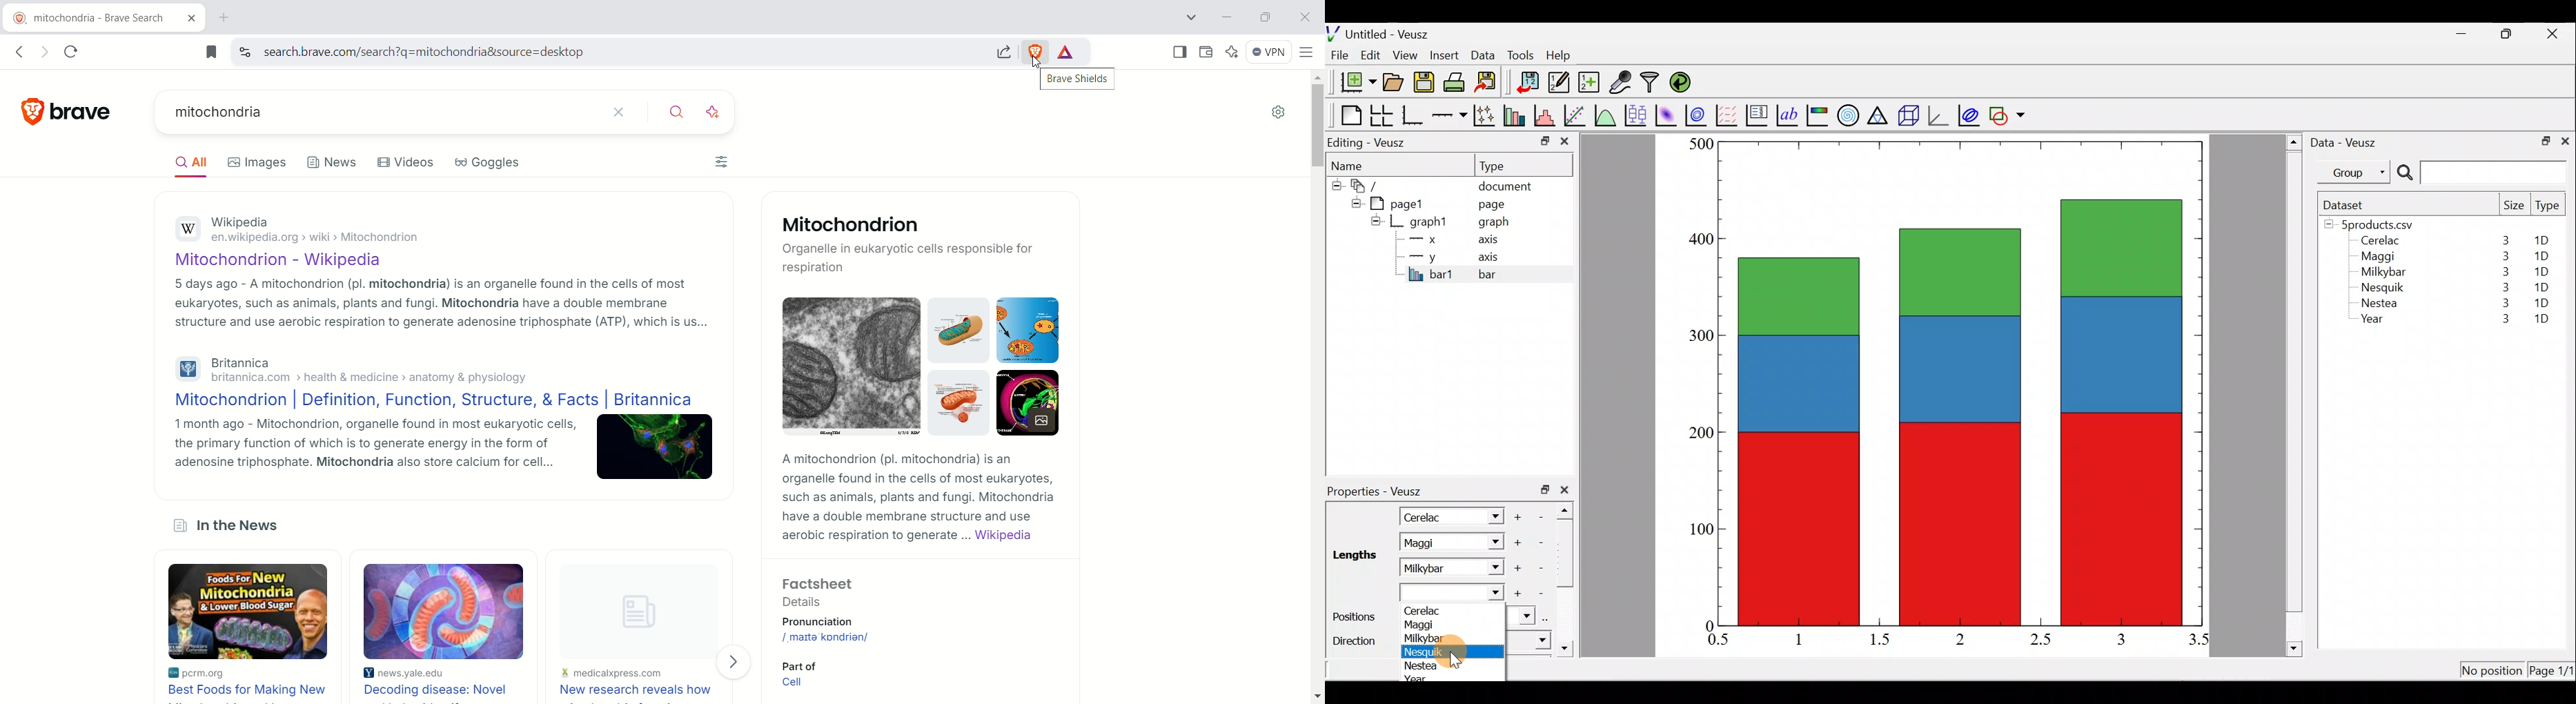  Describe the element at coordinates (1489, 516) in the screenshot. I see `Length dropdown` at that location.